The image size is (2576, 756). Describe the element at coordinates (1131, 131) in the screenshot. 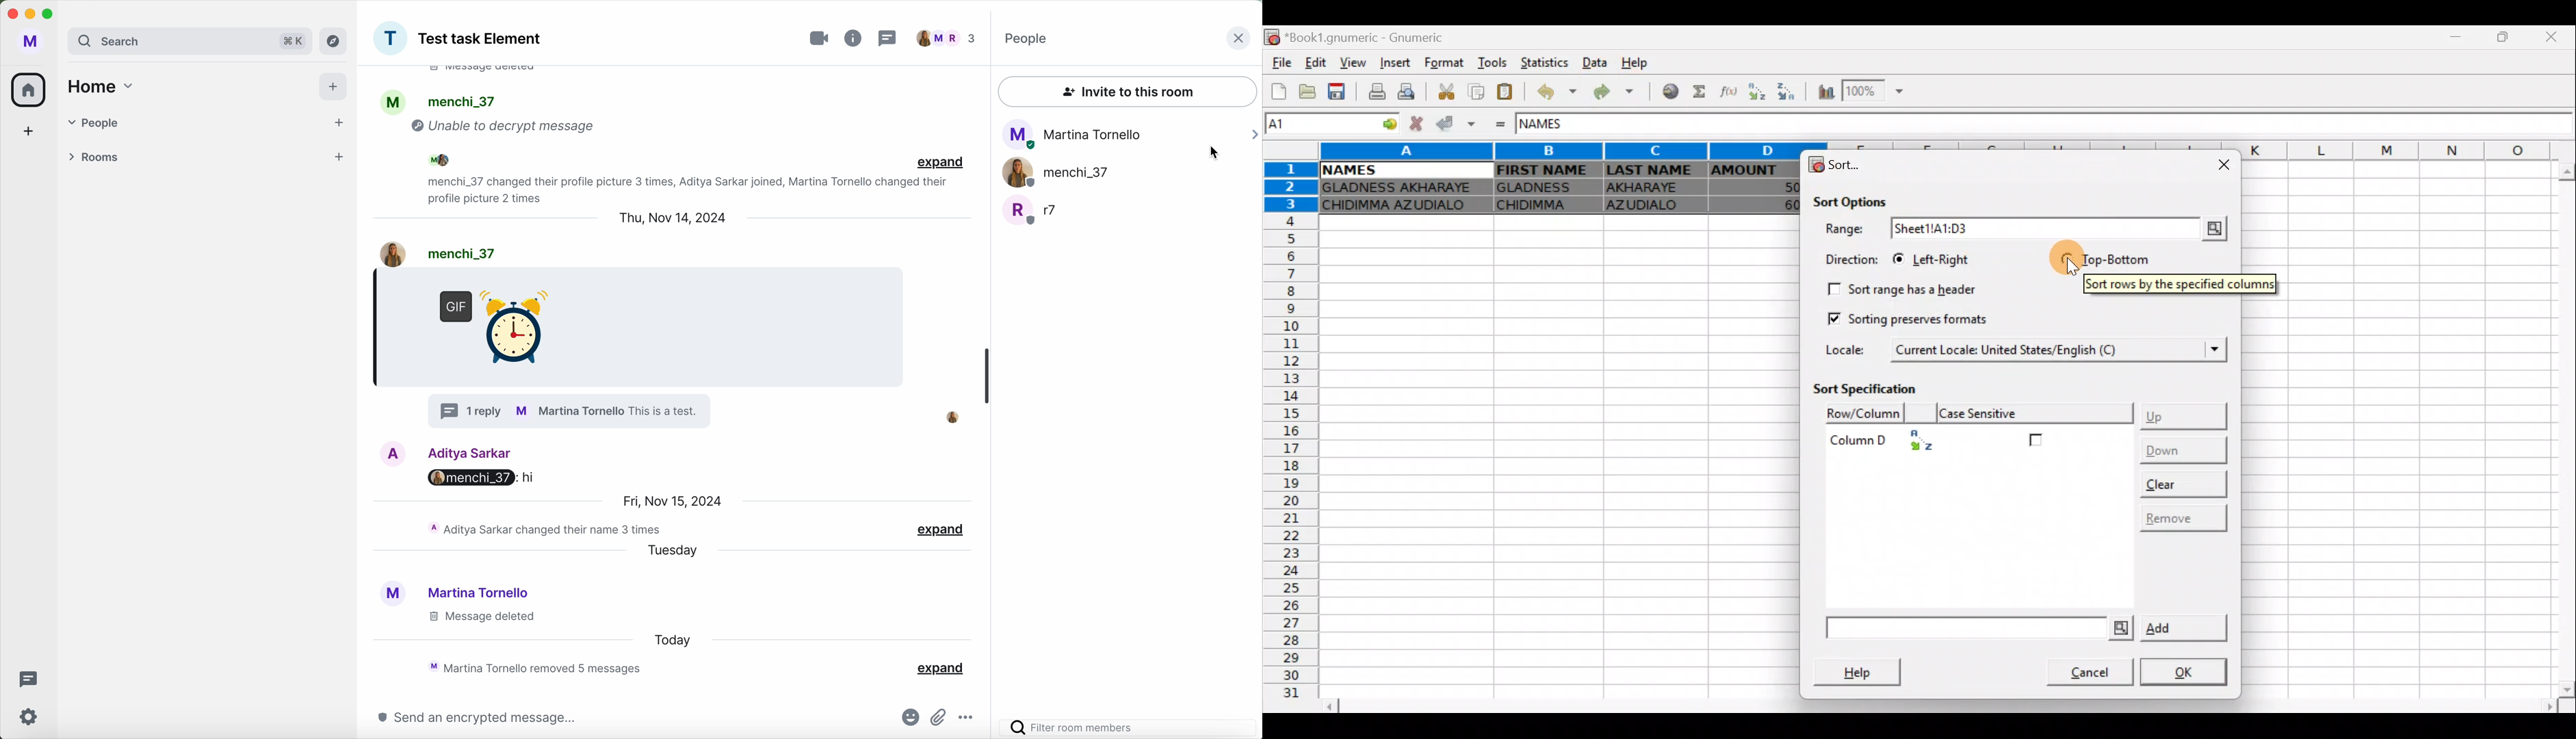

I see `Martina Tornello user` at that location.